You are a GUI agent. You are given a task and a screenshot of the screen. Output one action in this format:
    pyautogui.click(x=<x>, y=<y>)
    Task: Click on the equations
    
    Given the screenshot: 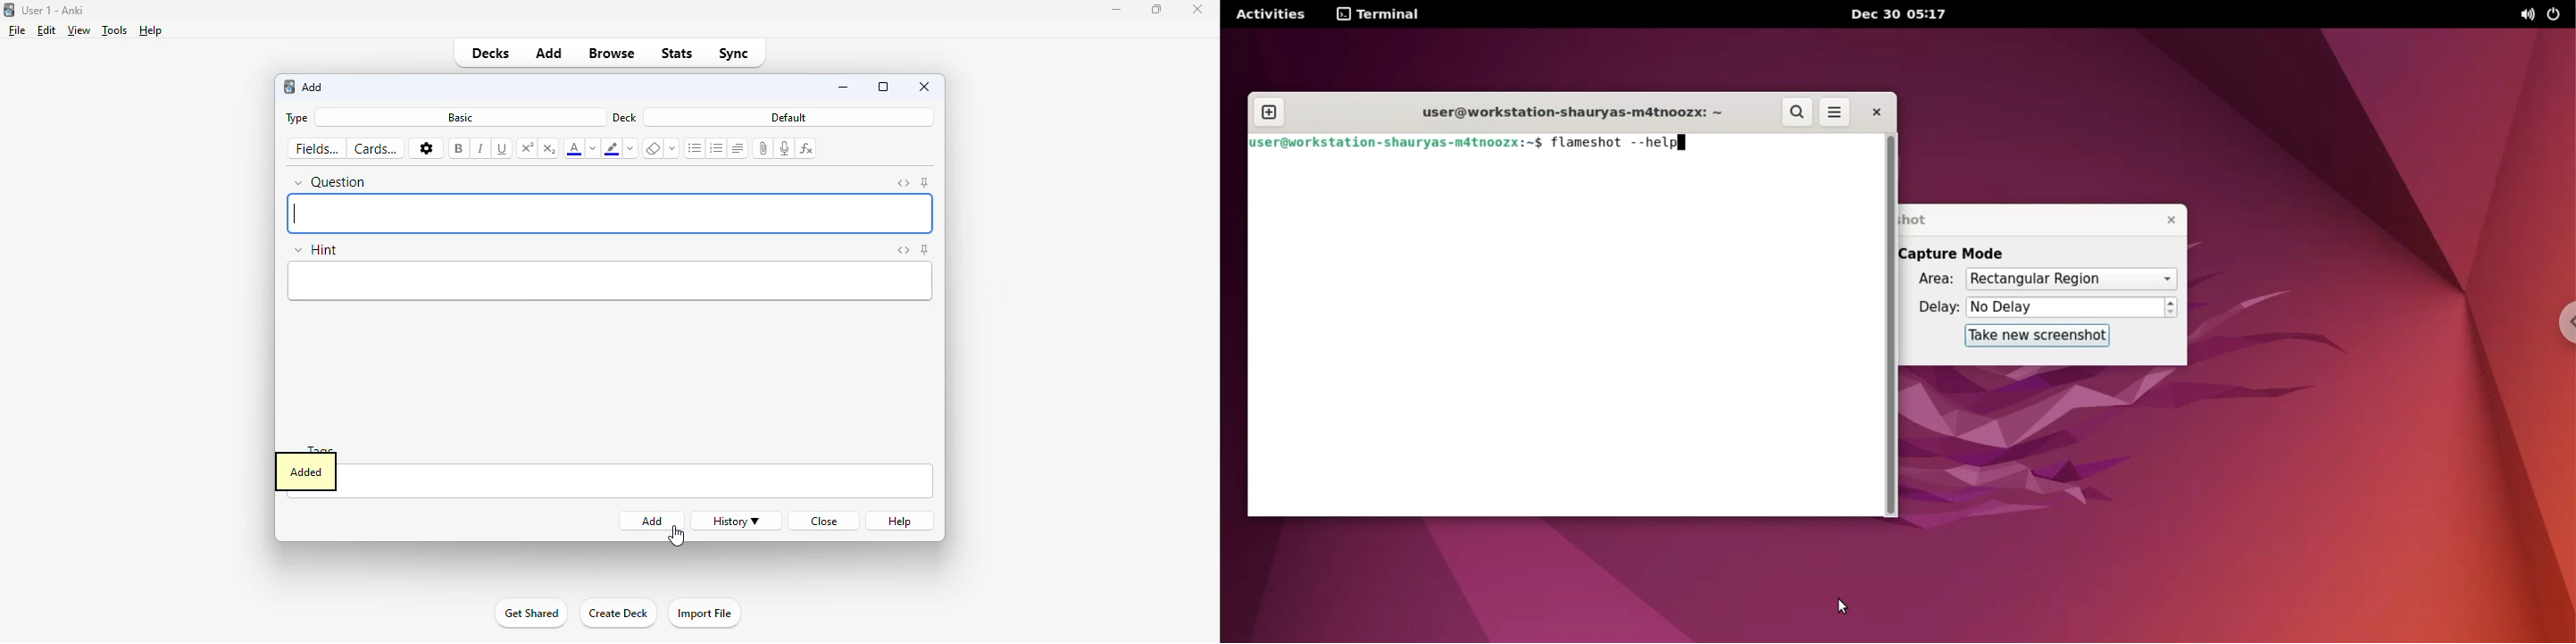 What is the action you would take?
    pyautogui.click(x=807, y=148)
    